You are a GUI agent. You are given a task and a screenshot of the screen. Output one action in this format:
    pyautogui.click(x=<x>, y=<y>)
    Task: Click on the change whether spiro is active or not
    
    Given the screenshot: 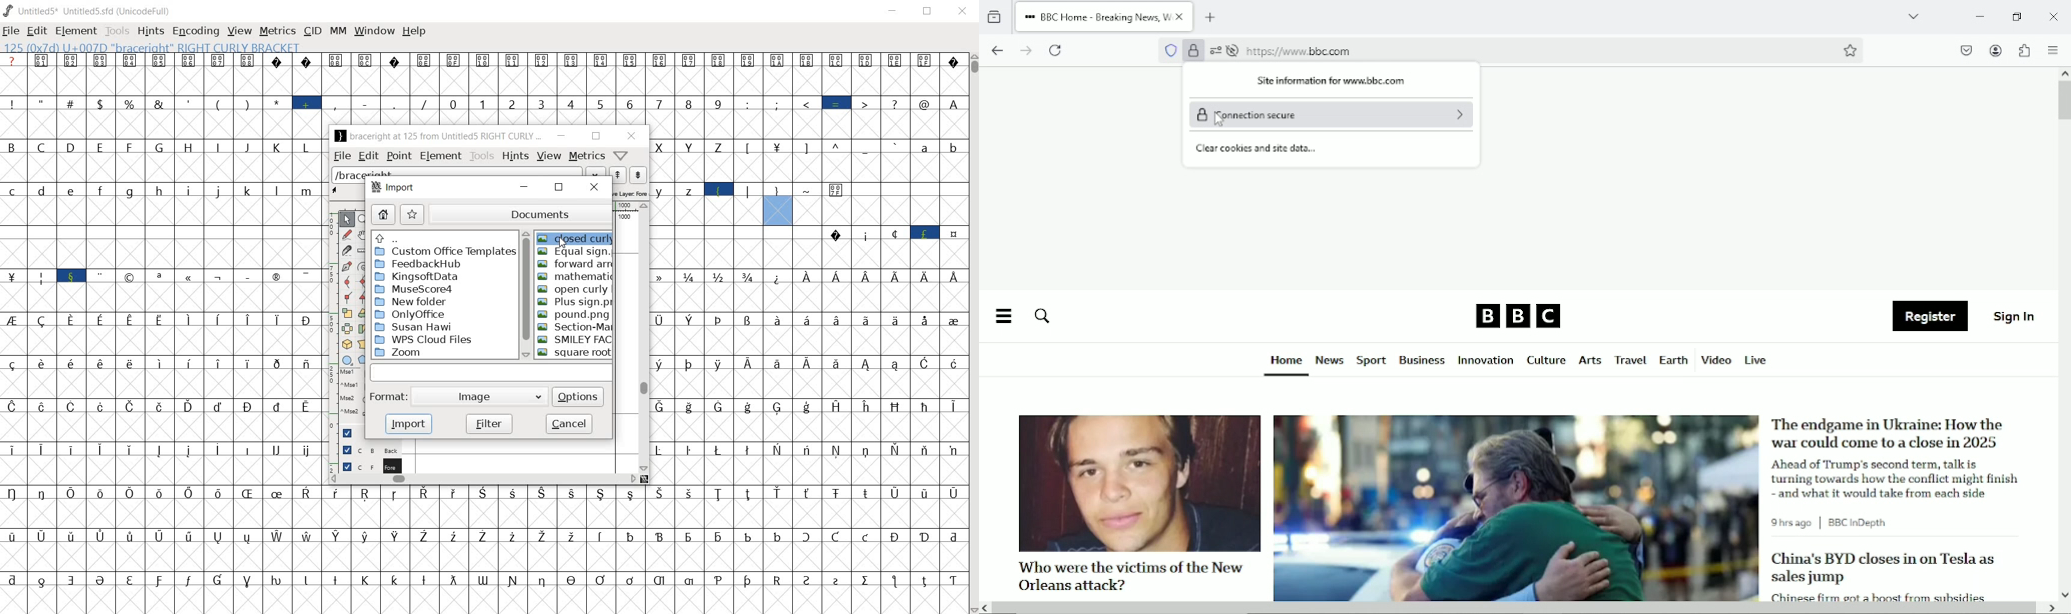 What is the action you would take?
    pyautogui.click(x=361, y=266)
    